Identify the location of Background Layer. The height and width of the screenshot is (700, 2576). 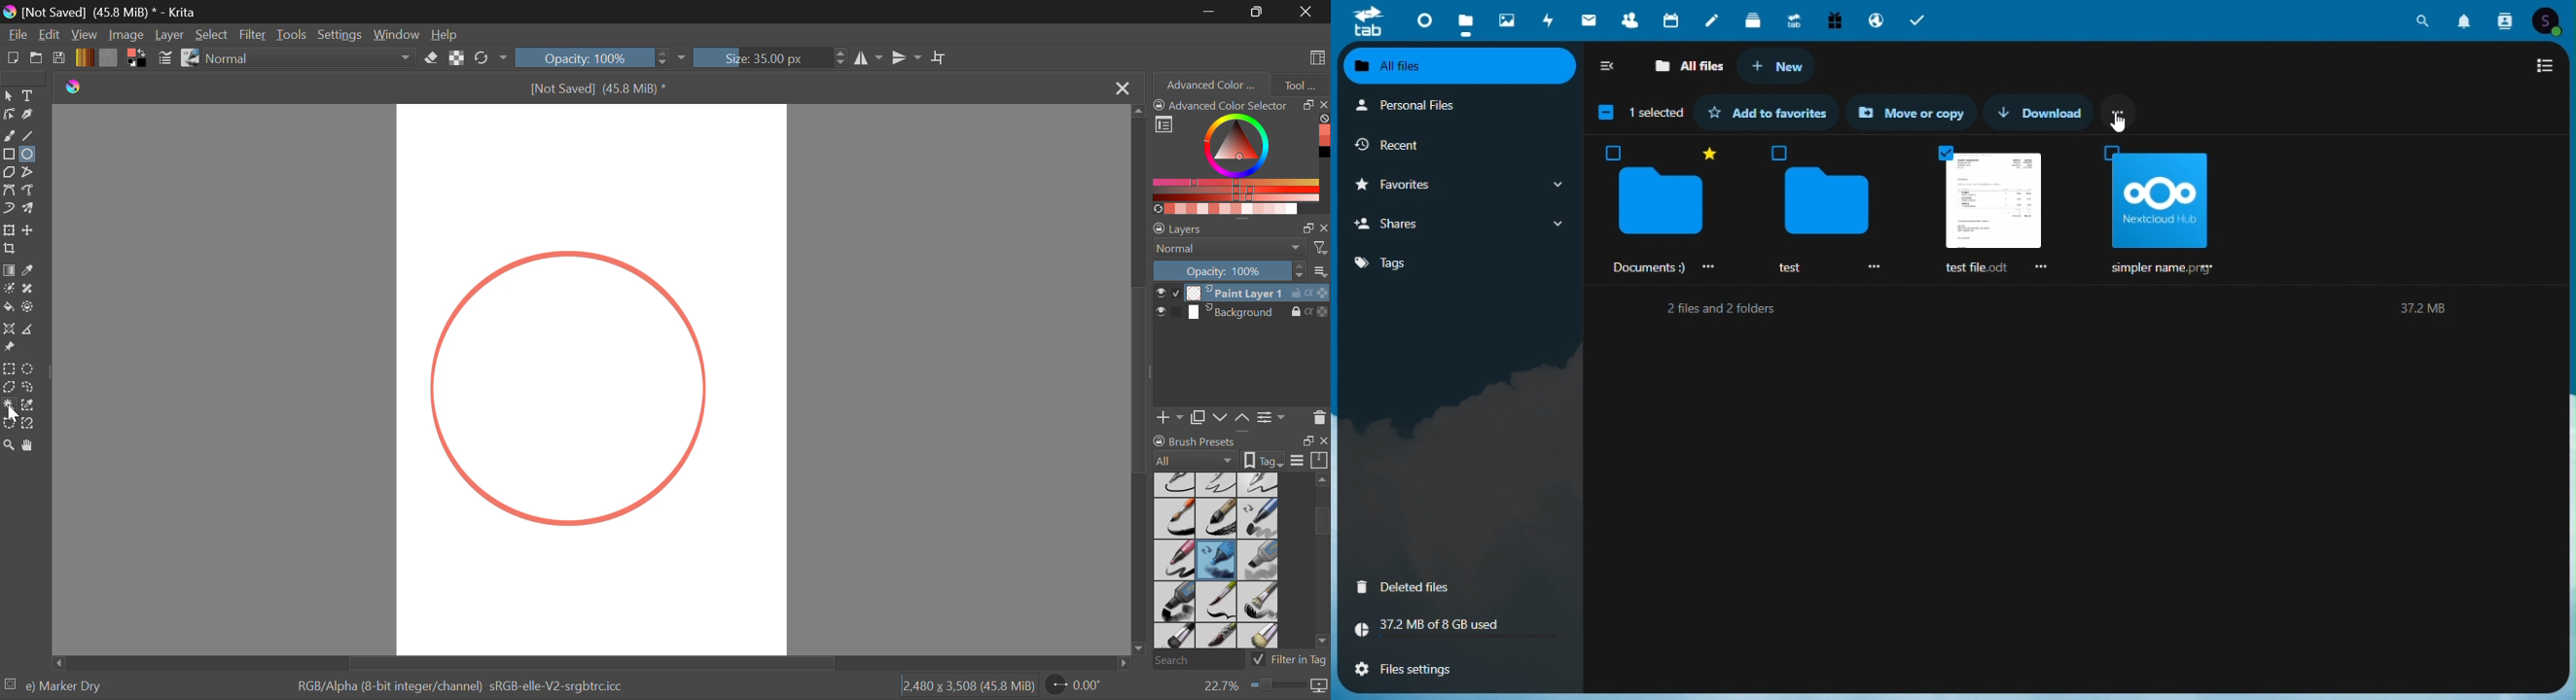
(1241, 315).